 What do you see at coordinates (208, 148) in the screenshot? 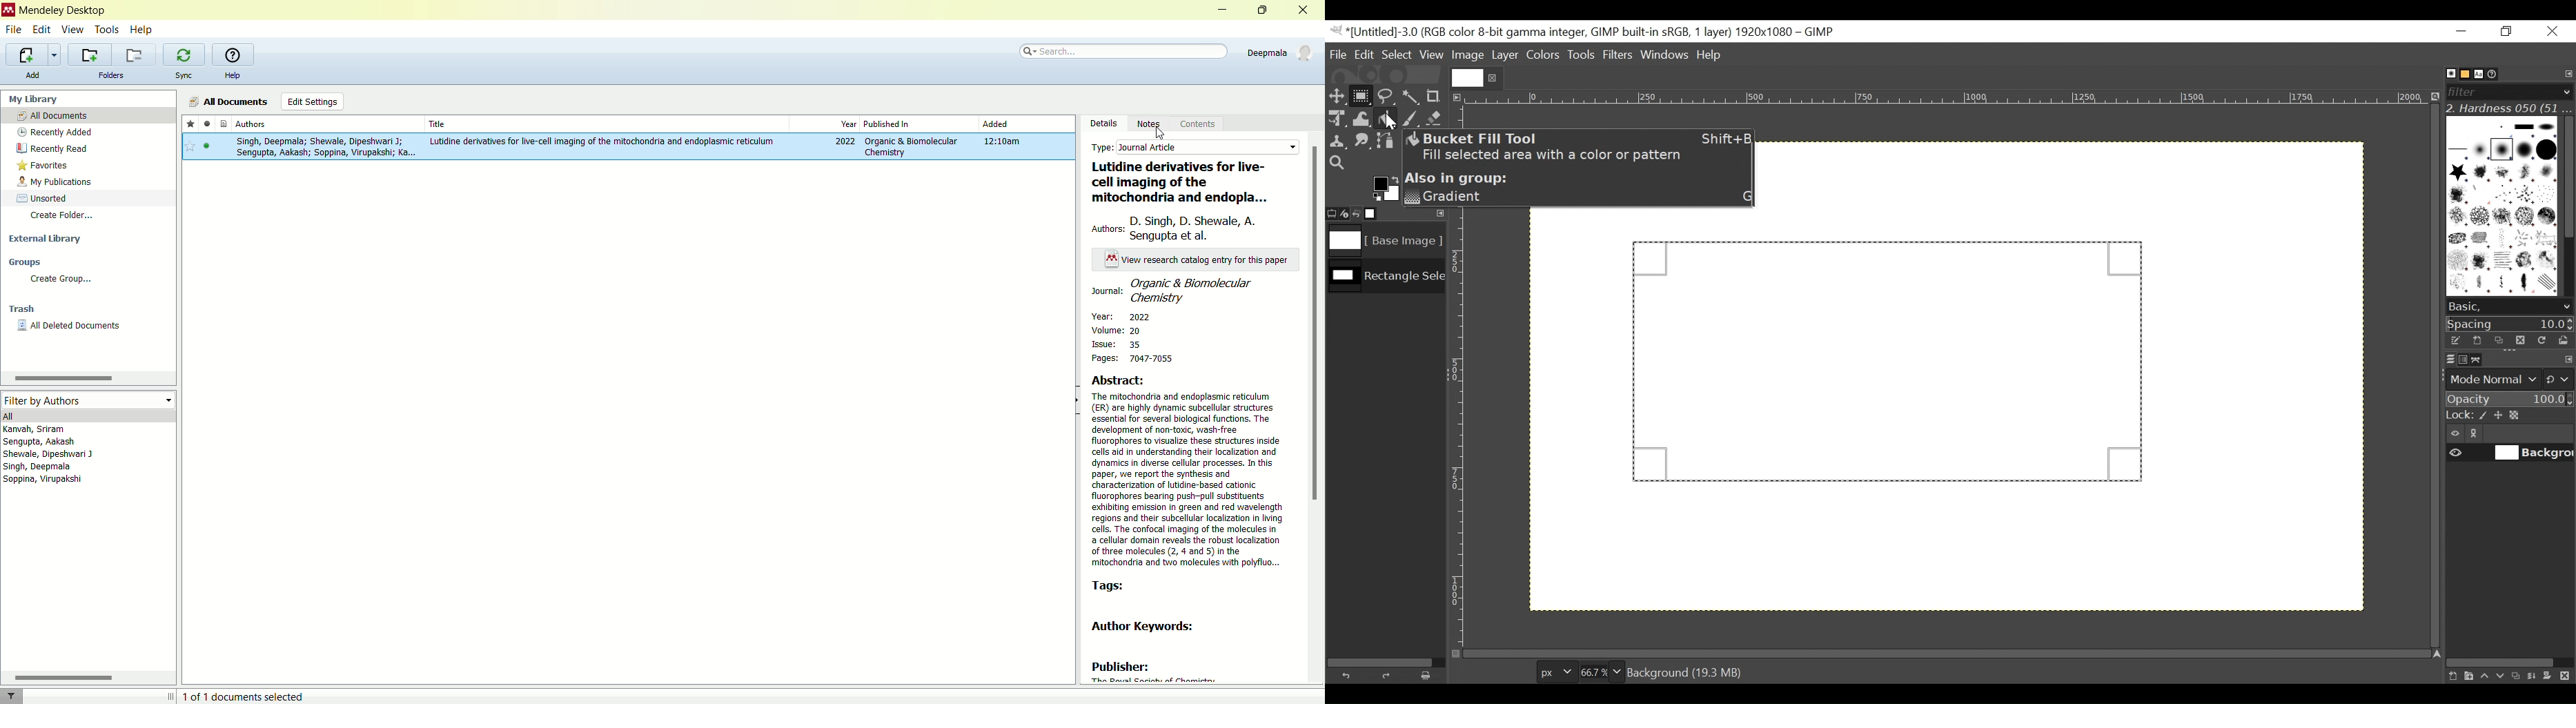
I see `Active` at bounding box center [208, 148].